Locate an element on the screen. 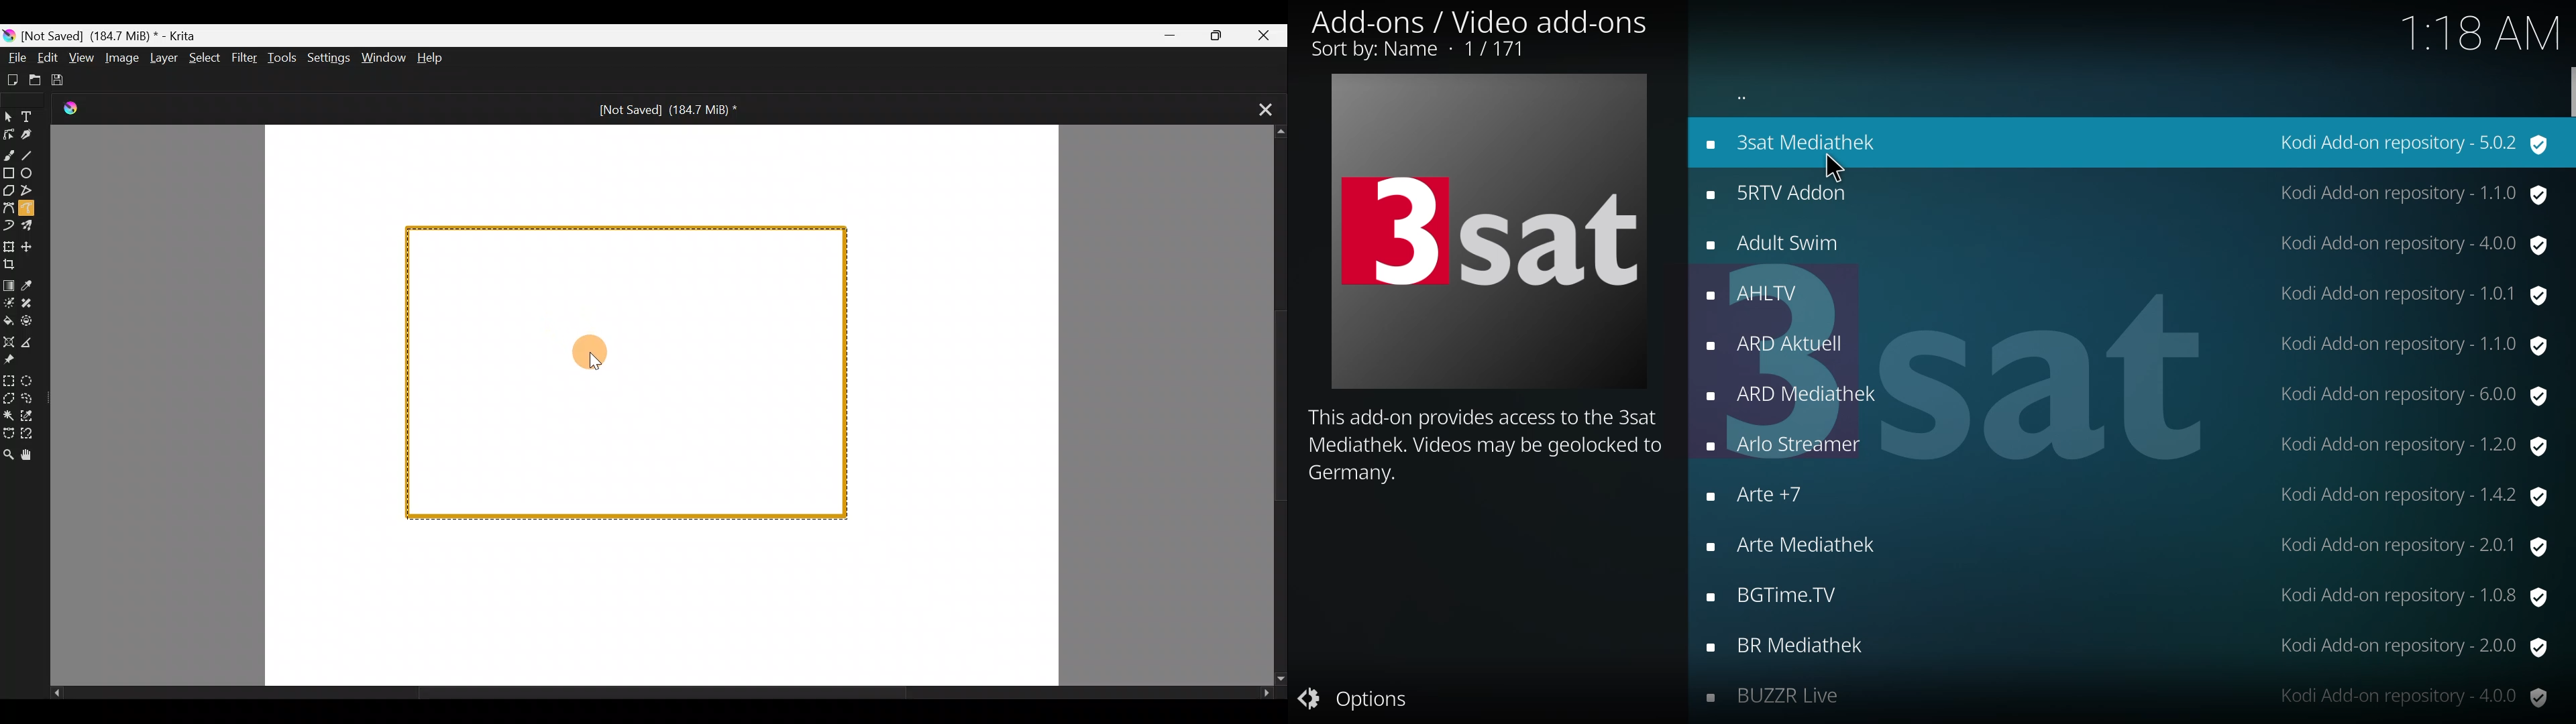 This screenshot has height=728, width=2576. Measure the distance between two points is located at coordinates (28, 343).